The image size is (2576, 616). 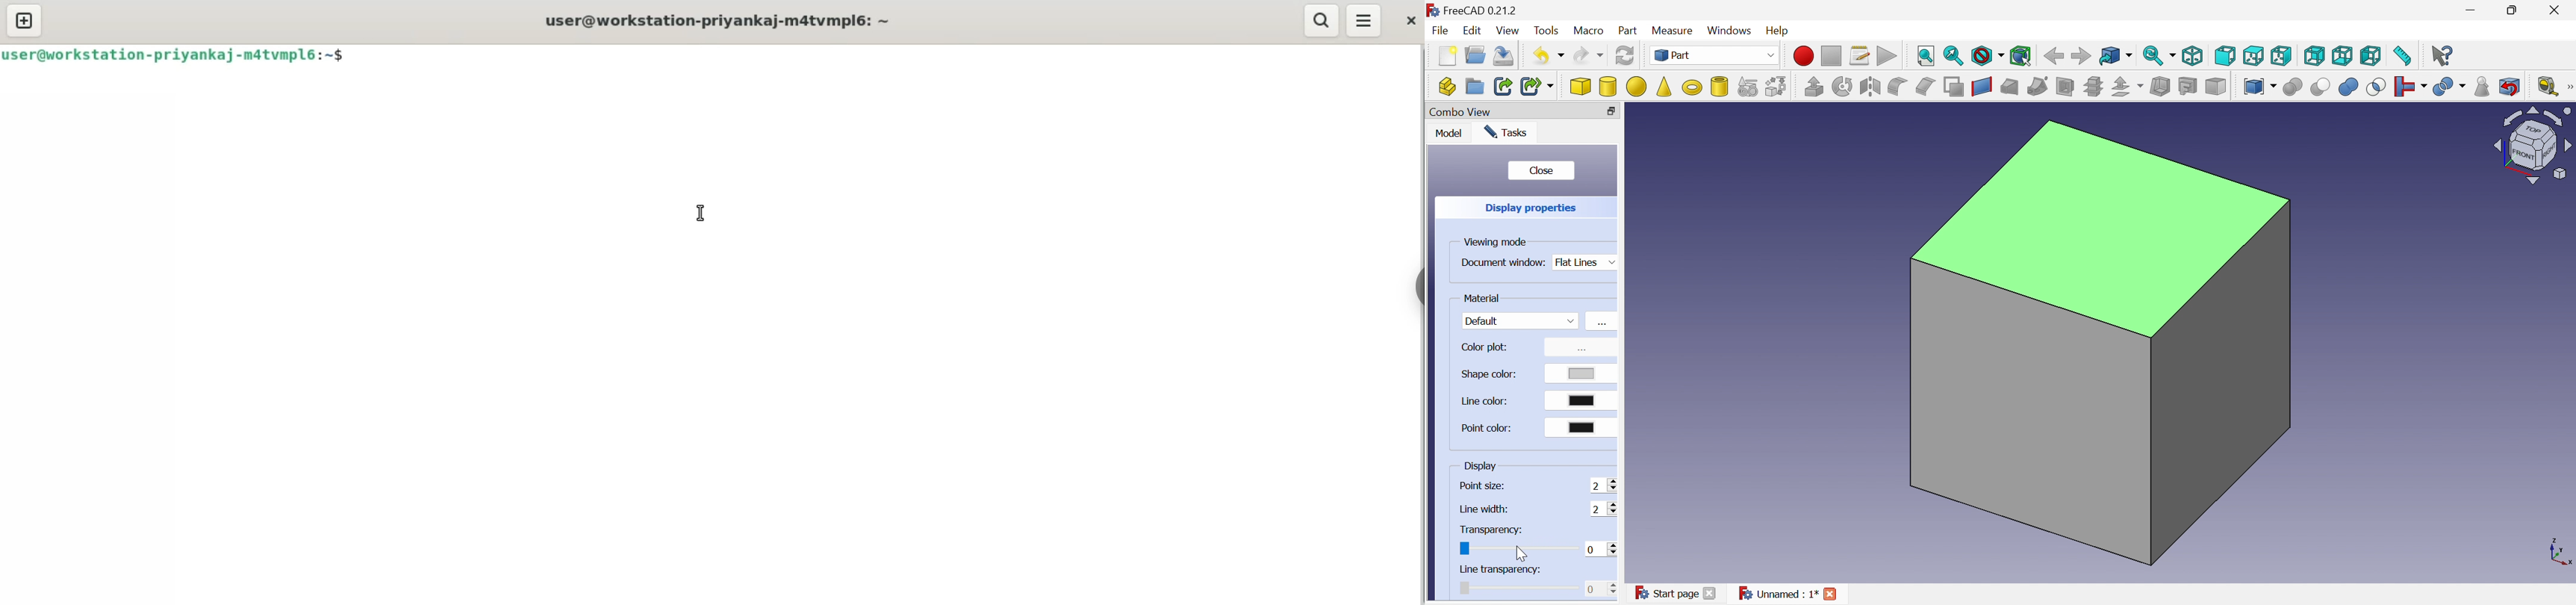 I want to click on Cube, so click(x=1579, y=86).